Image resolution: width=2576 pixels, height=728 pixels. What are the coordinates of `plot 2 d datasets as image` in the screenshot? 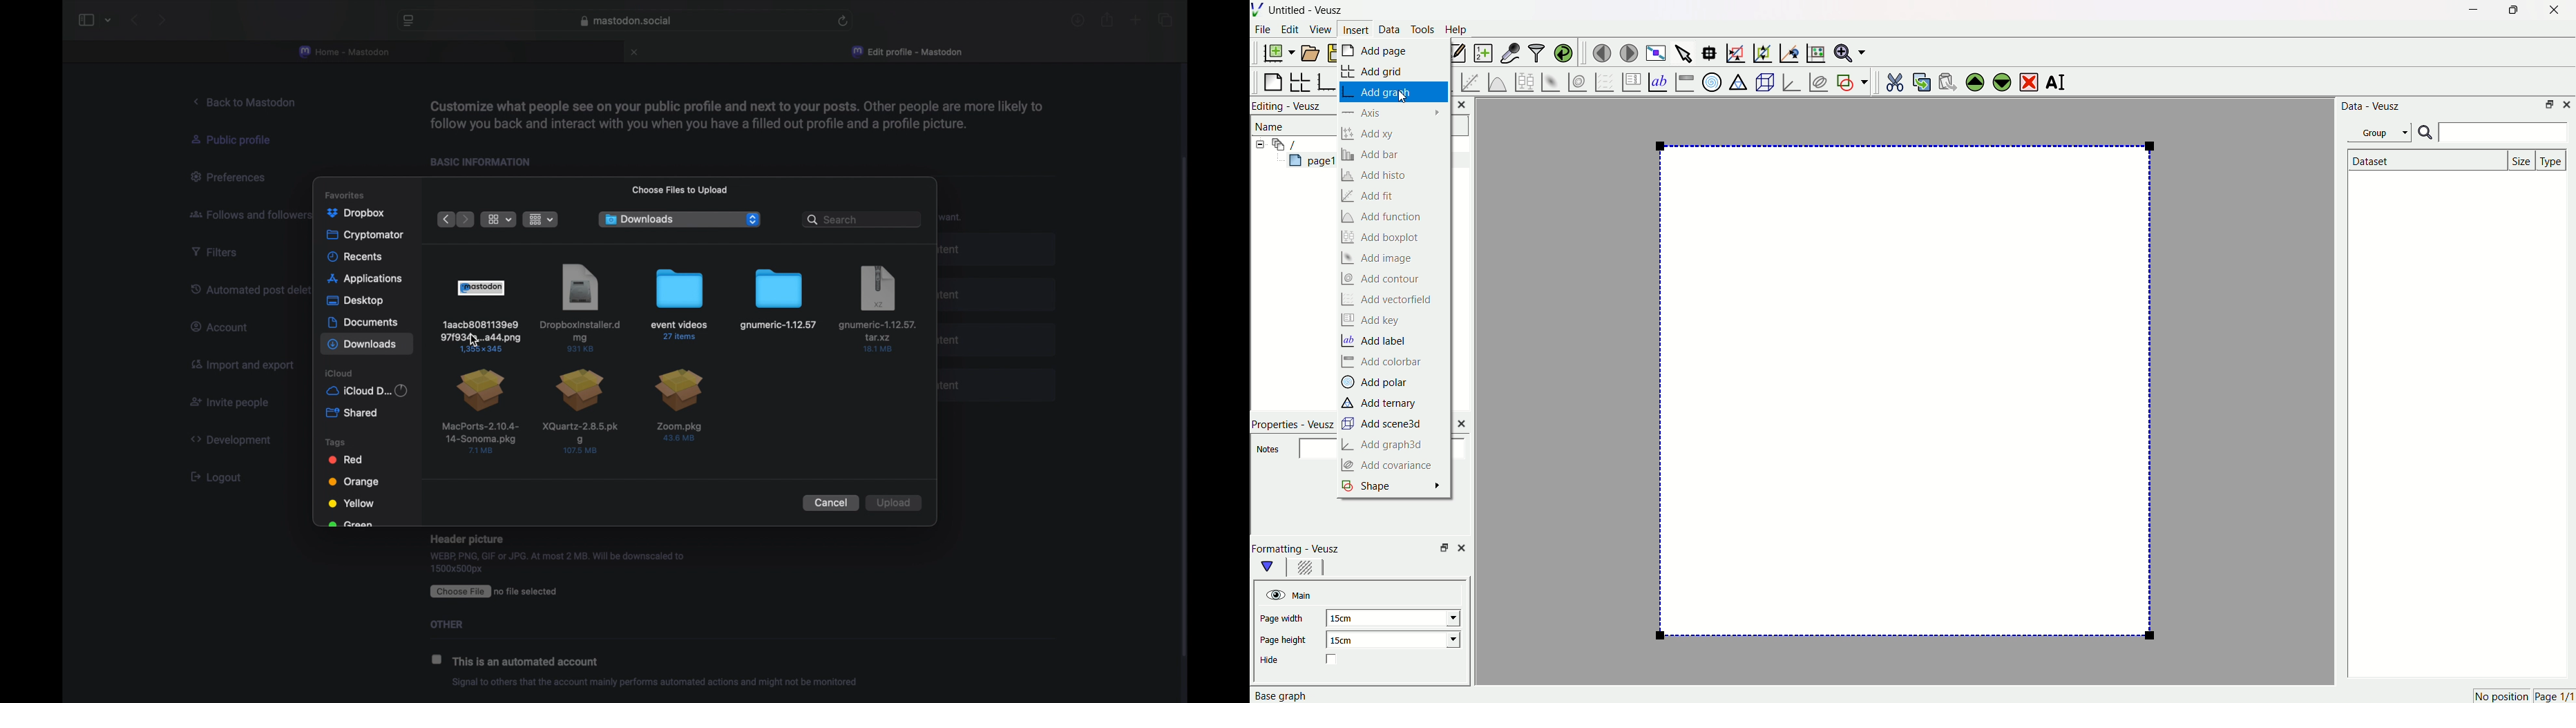 It's located at (1551, 81).